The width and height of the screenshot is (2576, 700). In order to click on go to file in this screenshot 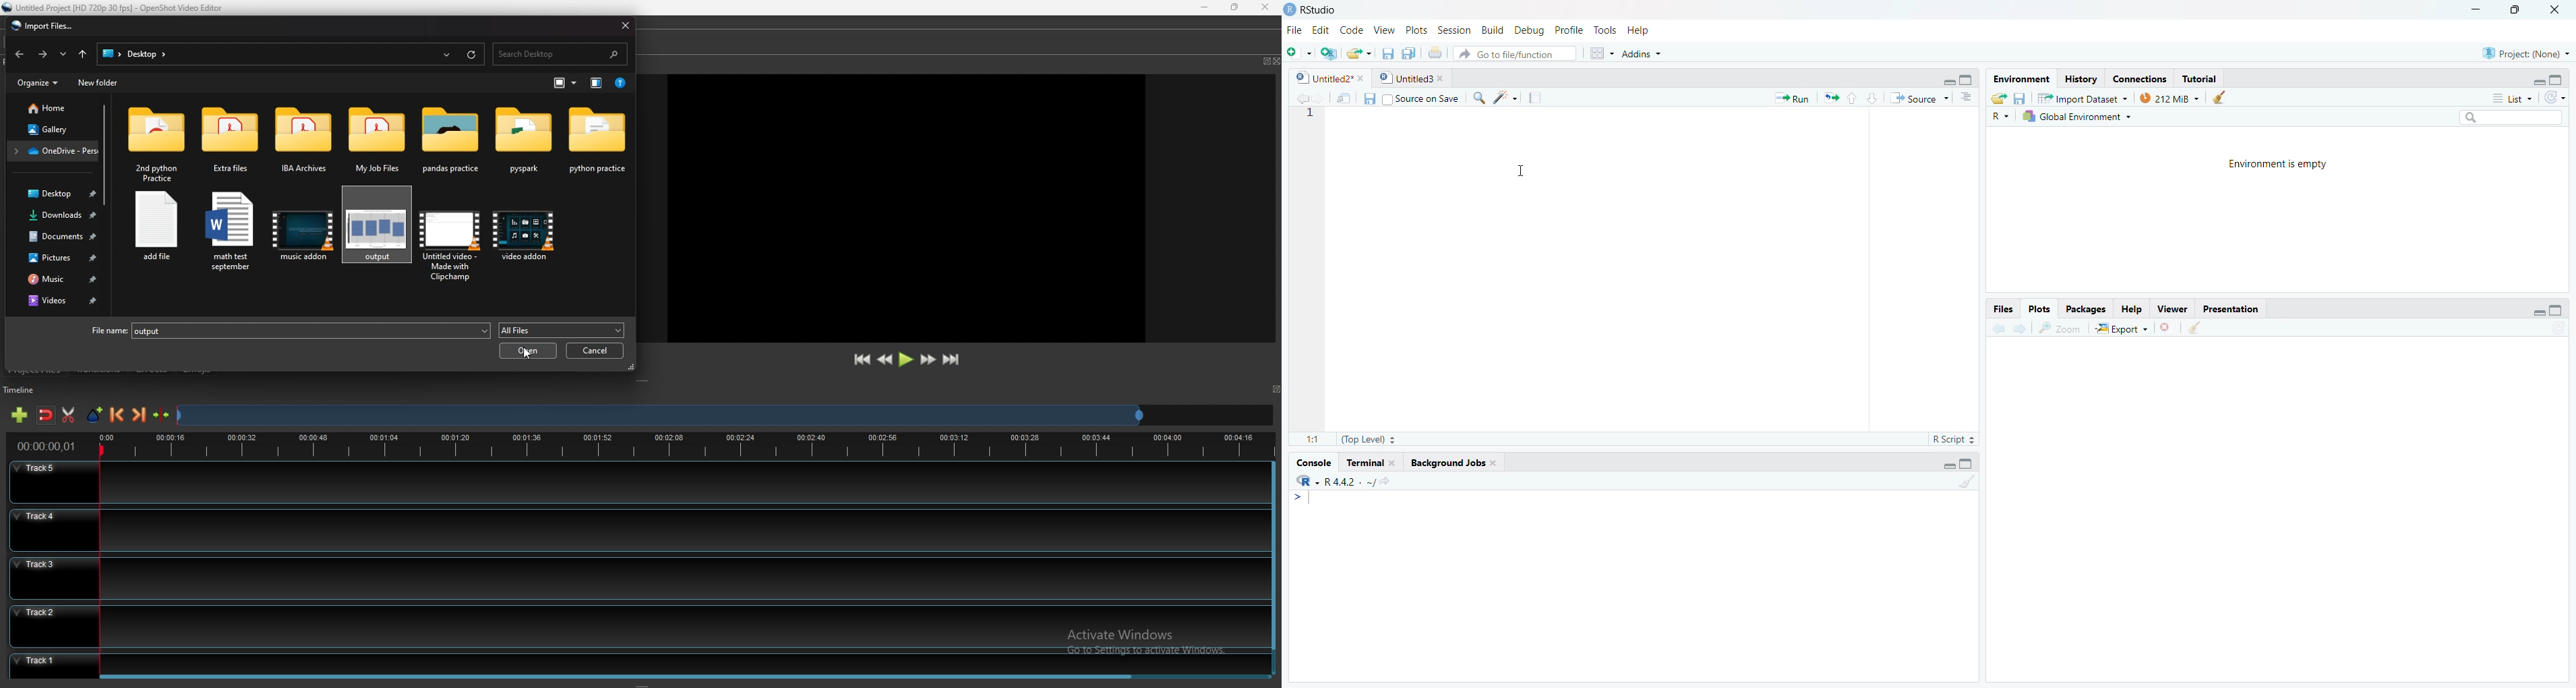, I will do `click(1511, 53)`.